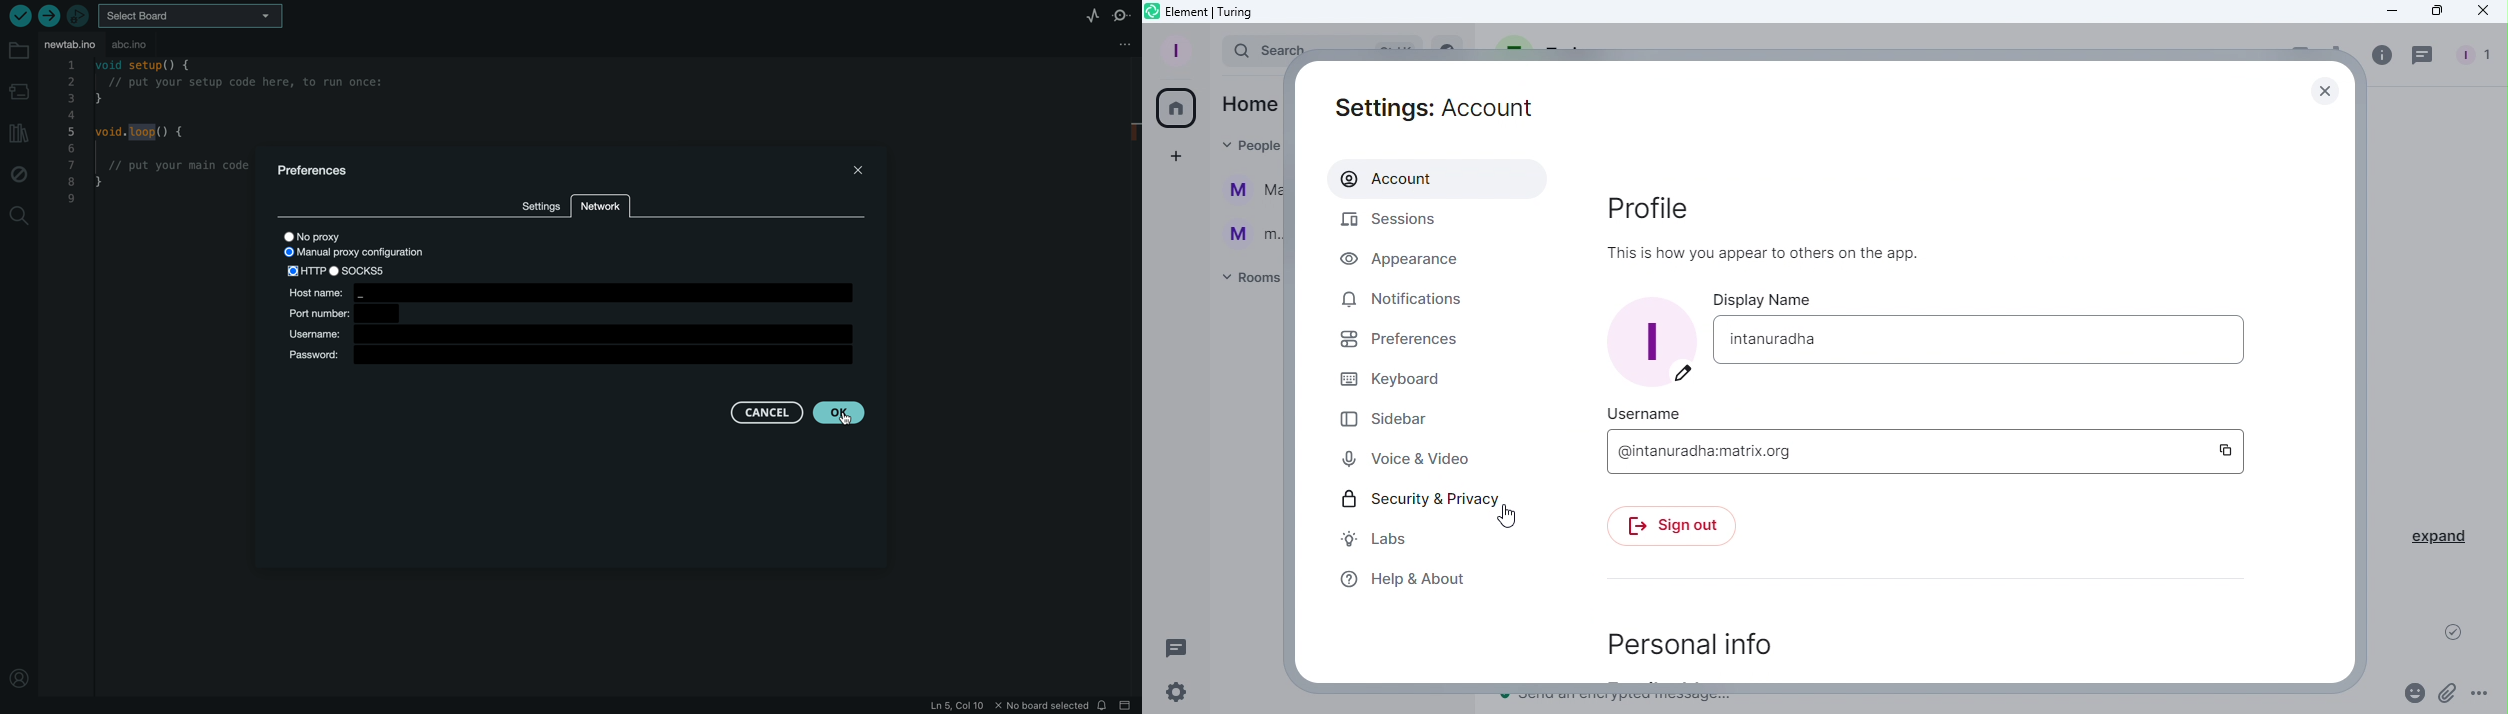  I want to click on Profile, so click(1177, 50).